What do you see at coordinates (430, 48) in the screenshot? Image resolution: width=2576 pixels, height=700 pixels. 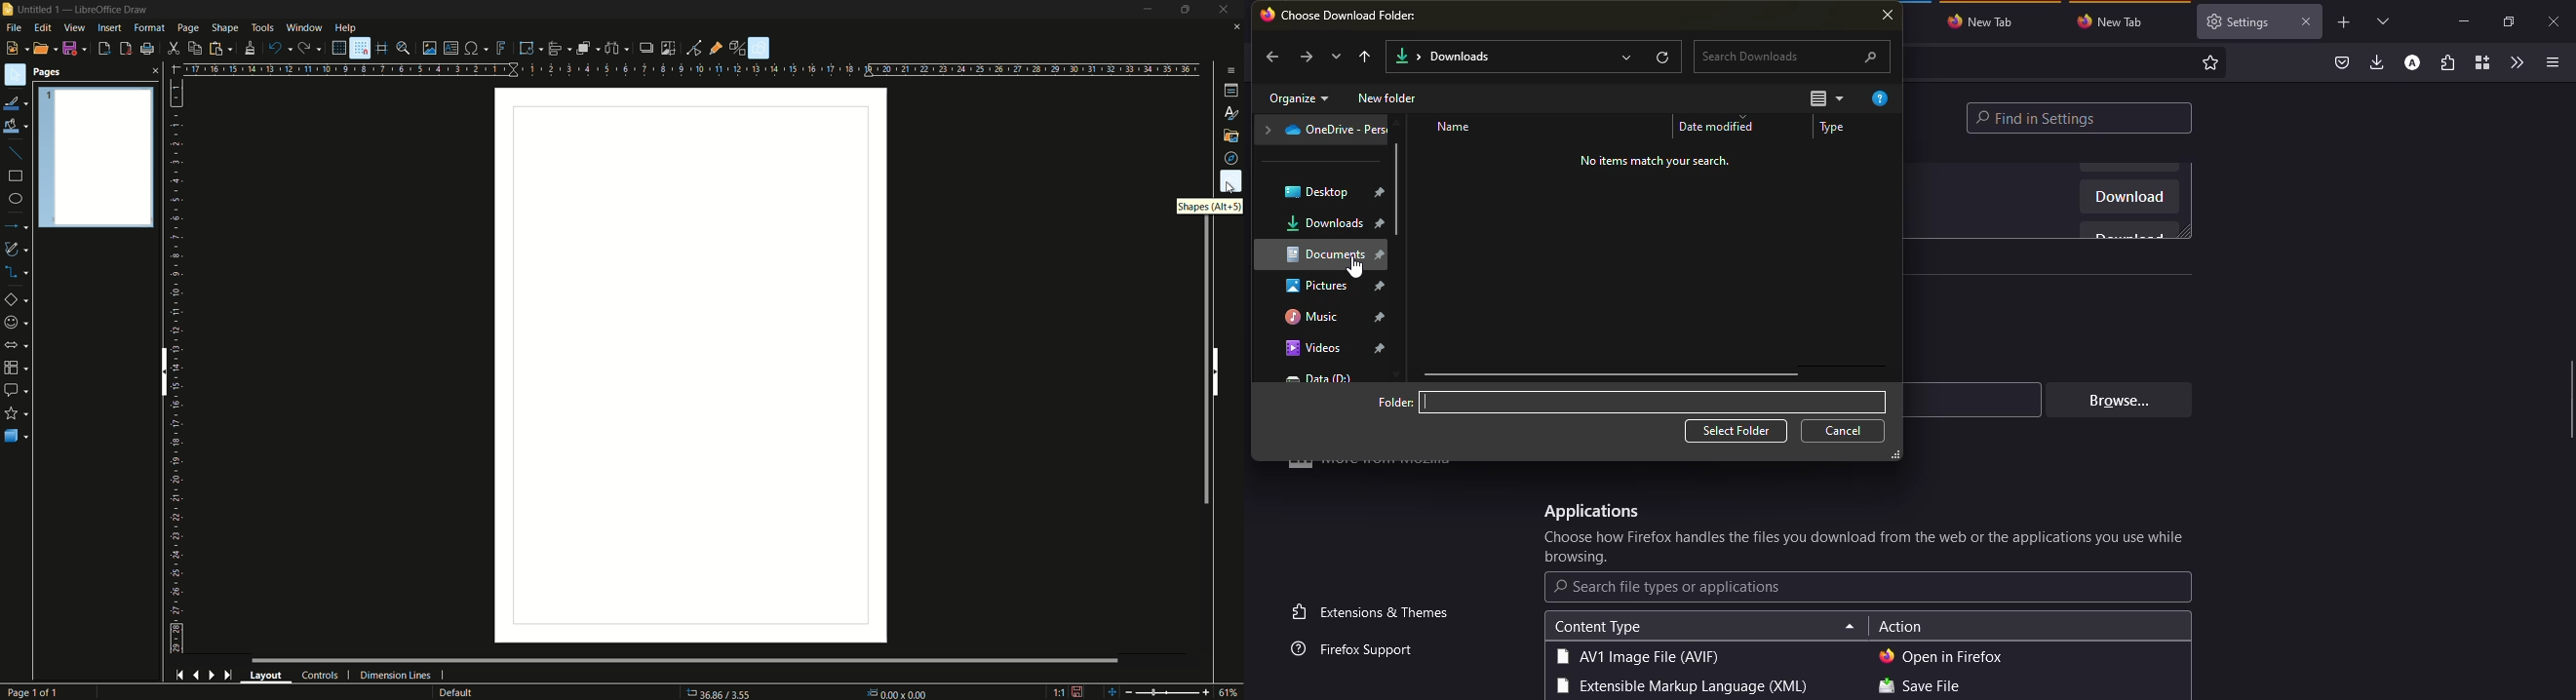 I see `insert image` at bounding box center [430, 48].